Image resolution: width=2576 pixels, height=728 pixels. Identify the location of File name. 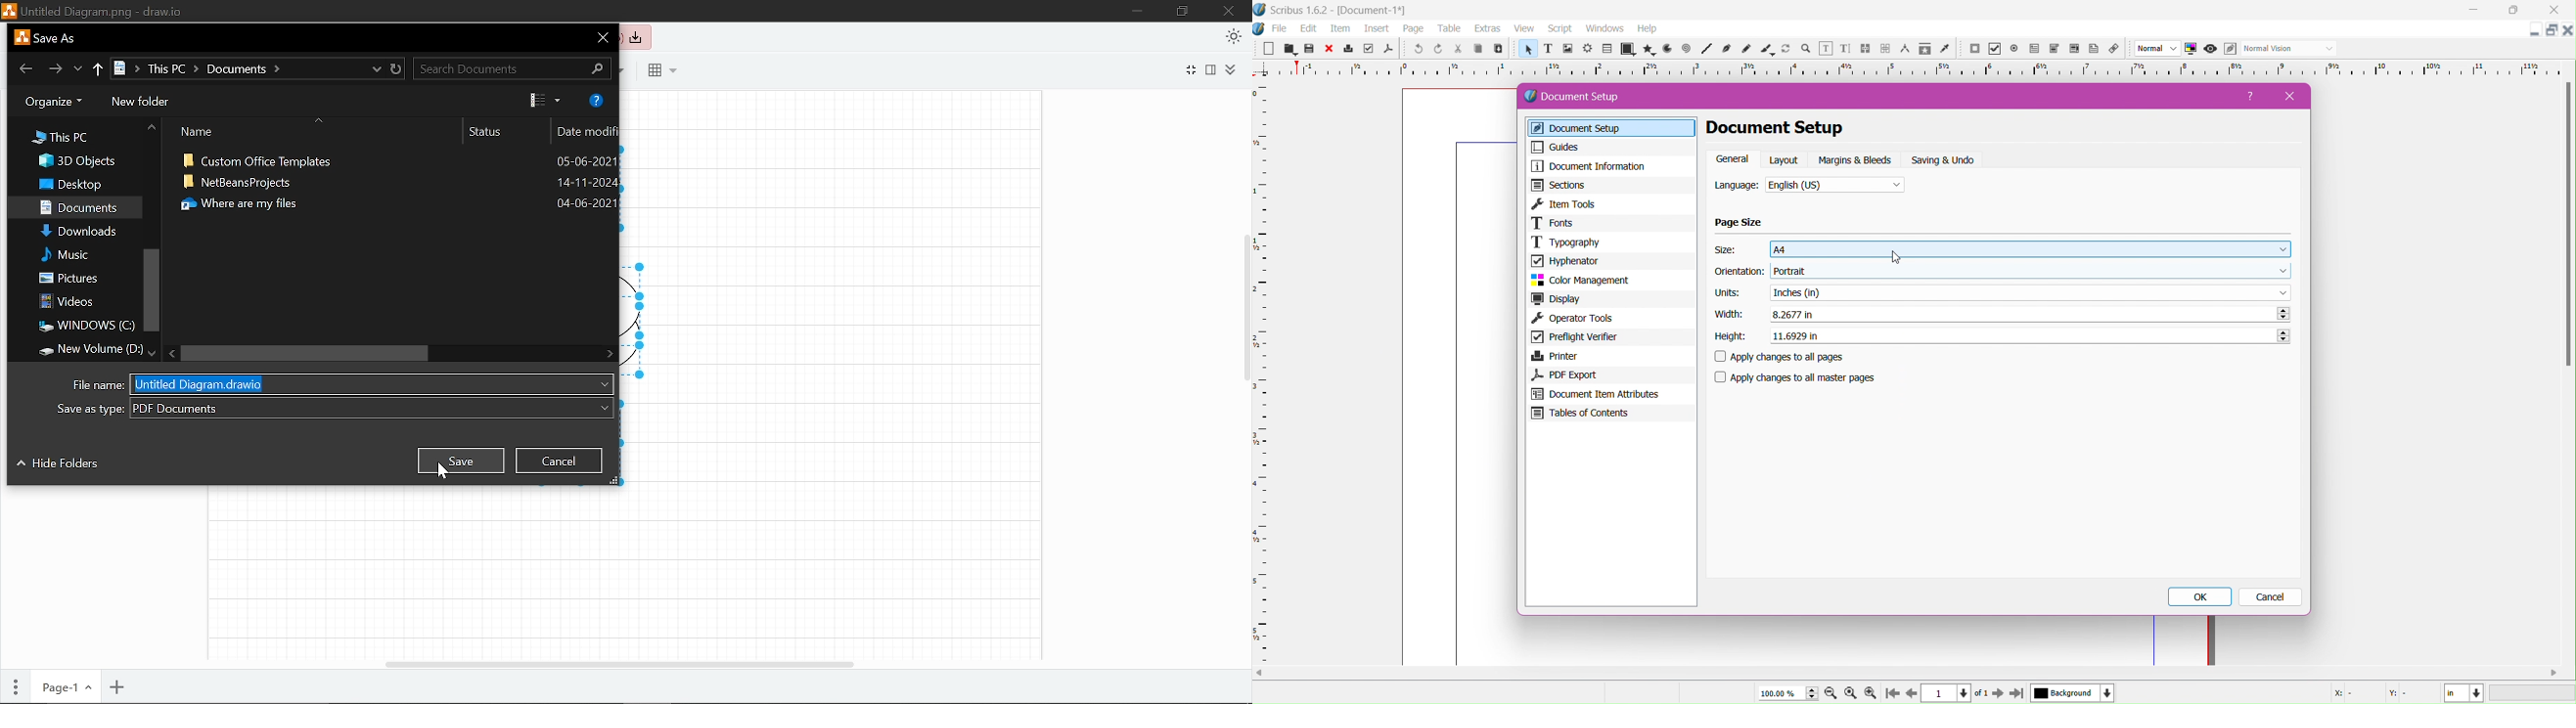
(338, 384).